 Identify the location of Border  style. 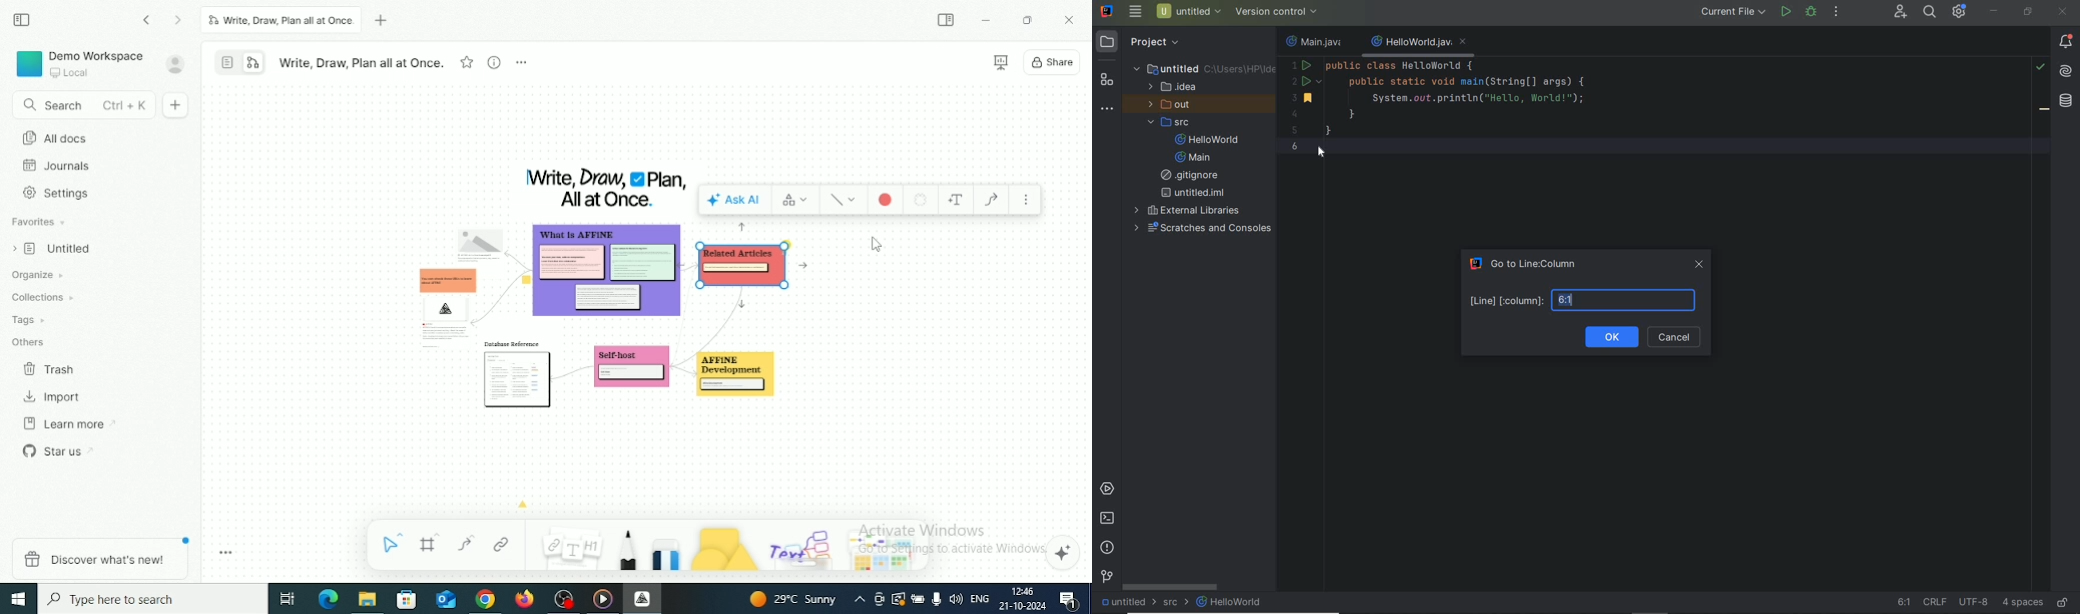
(920, 200).